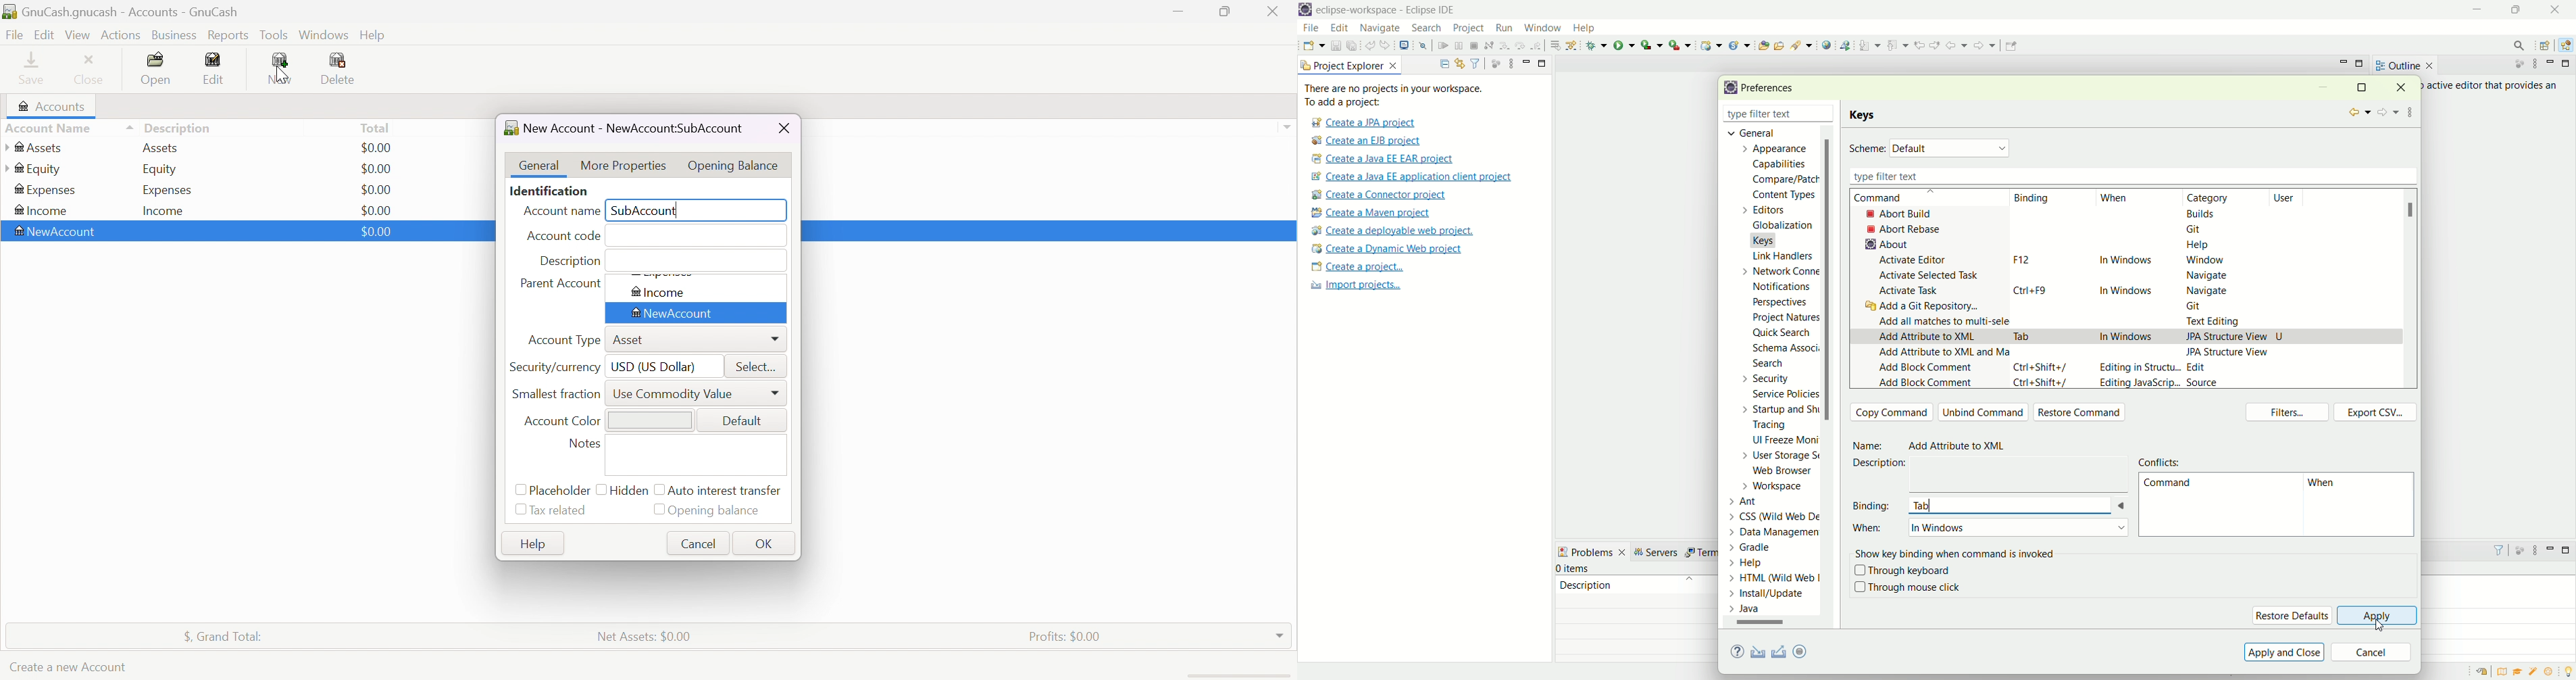 The image size is (2576, 700). Describe the element at coordinates (550, 189) in the screenshot. I see `Identification` at that location.